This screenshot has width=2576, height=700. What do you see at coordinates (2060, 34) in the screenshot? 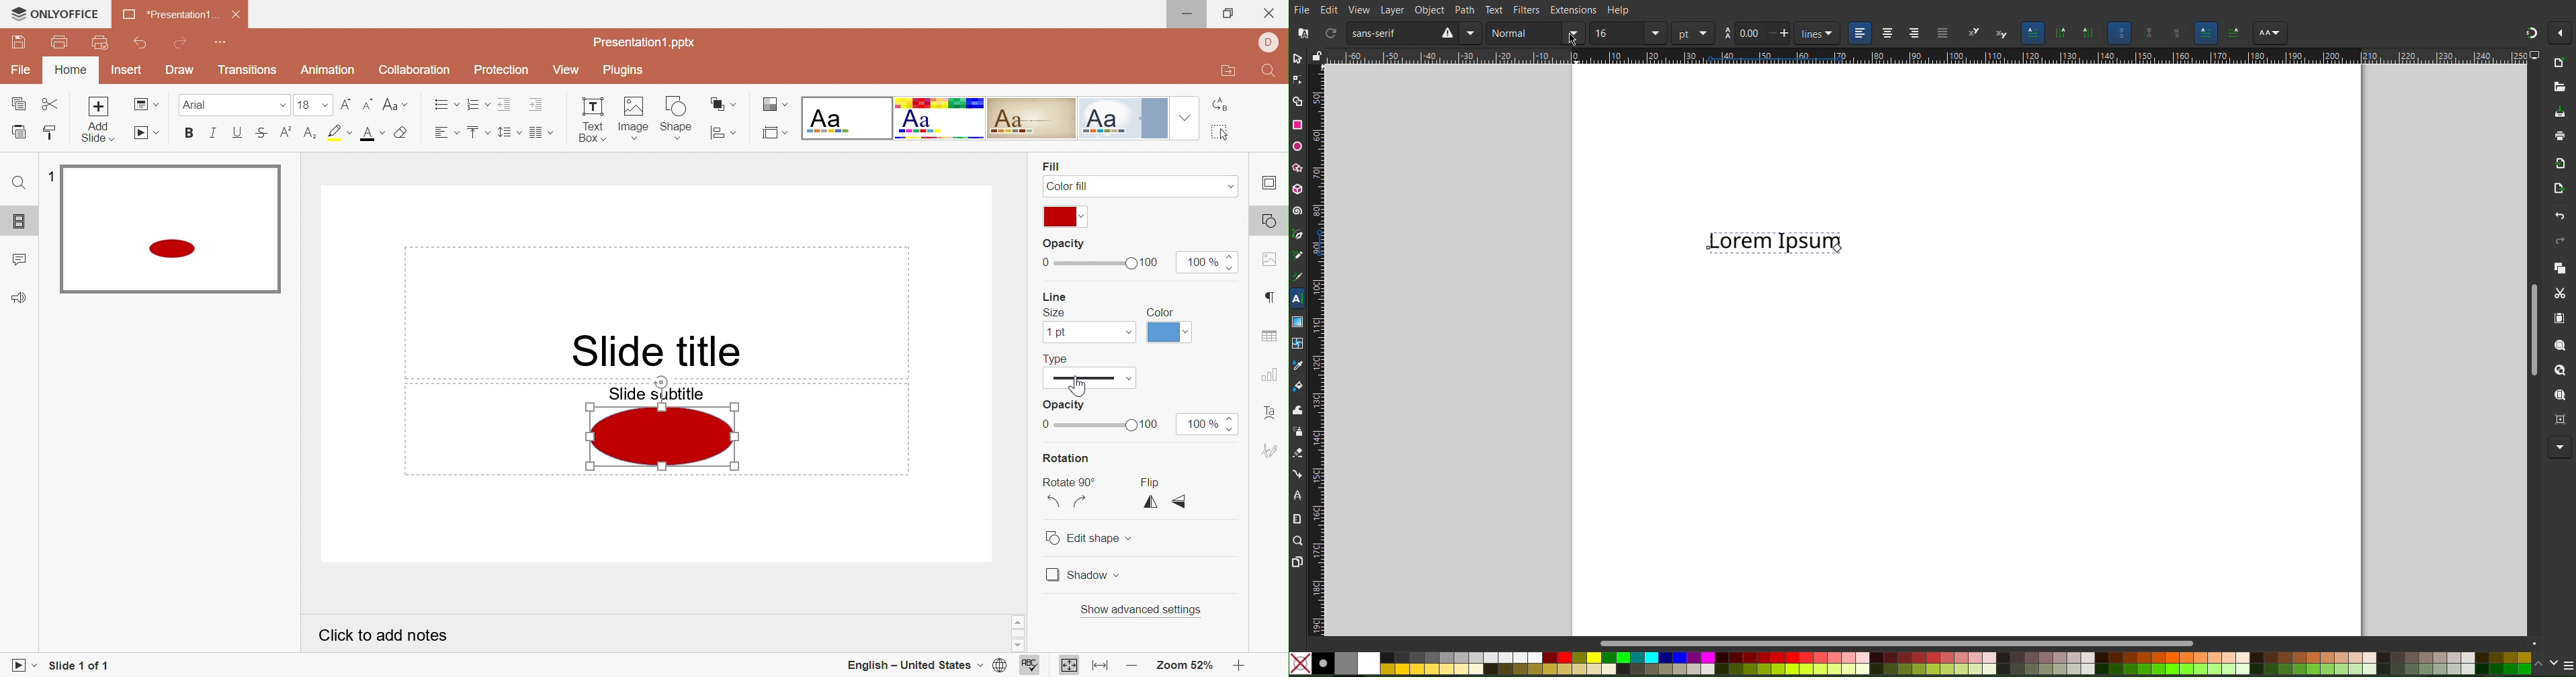
I see `Vertical Text, Right to Left` at bounding box center [2060, 34].